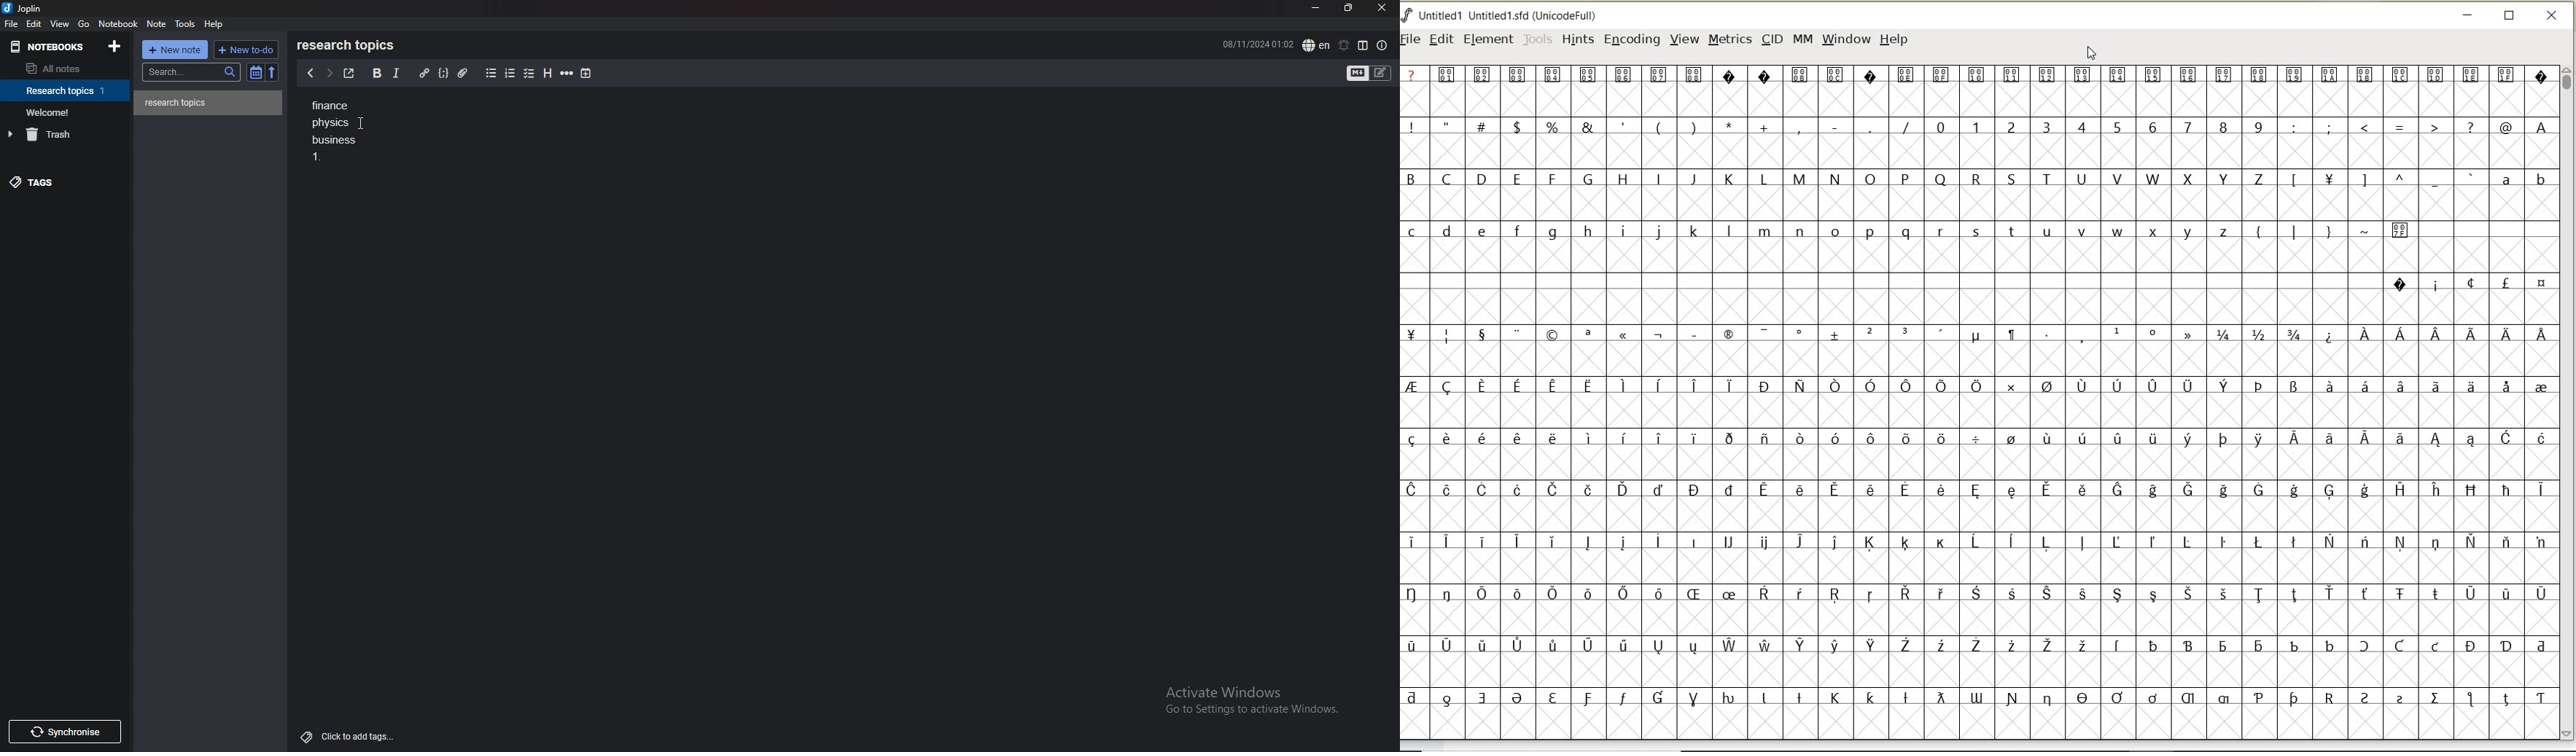 Image resolution: width=2576 pixels, height=756 pixels. What do you see at coordinates (61, 24) in the screenshot?
I see `view` at bounding box center [61, 24].